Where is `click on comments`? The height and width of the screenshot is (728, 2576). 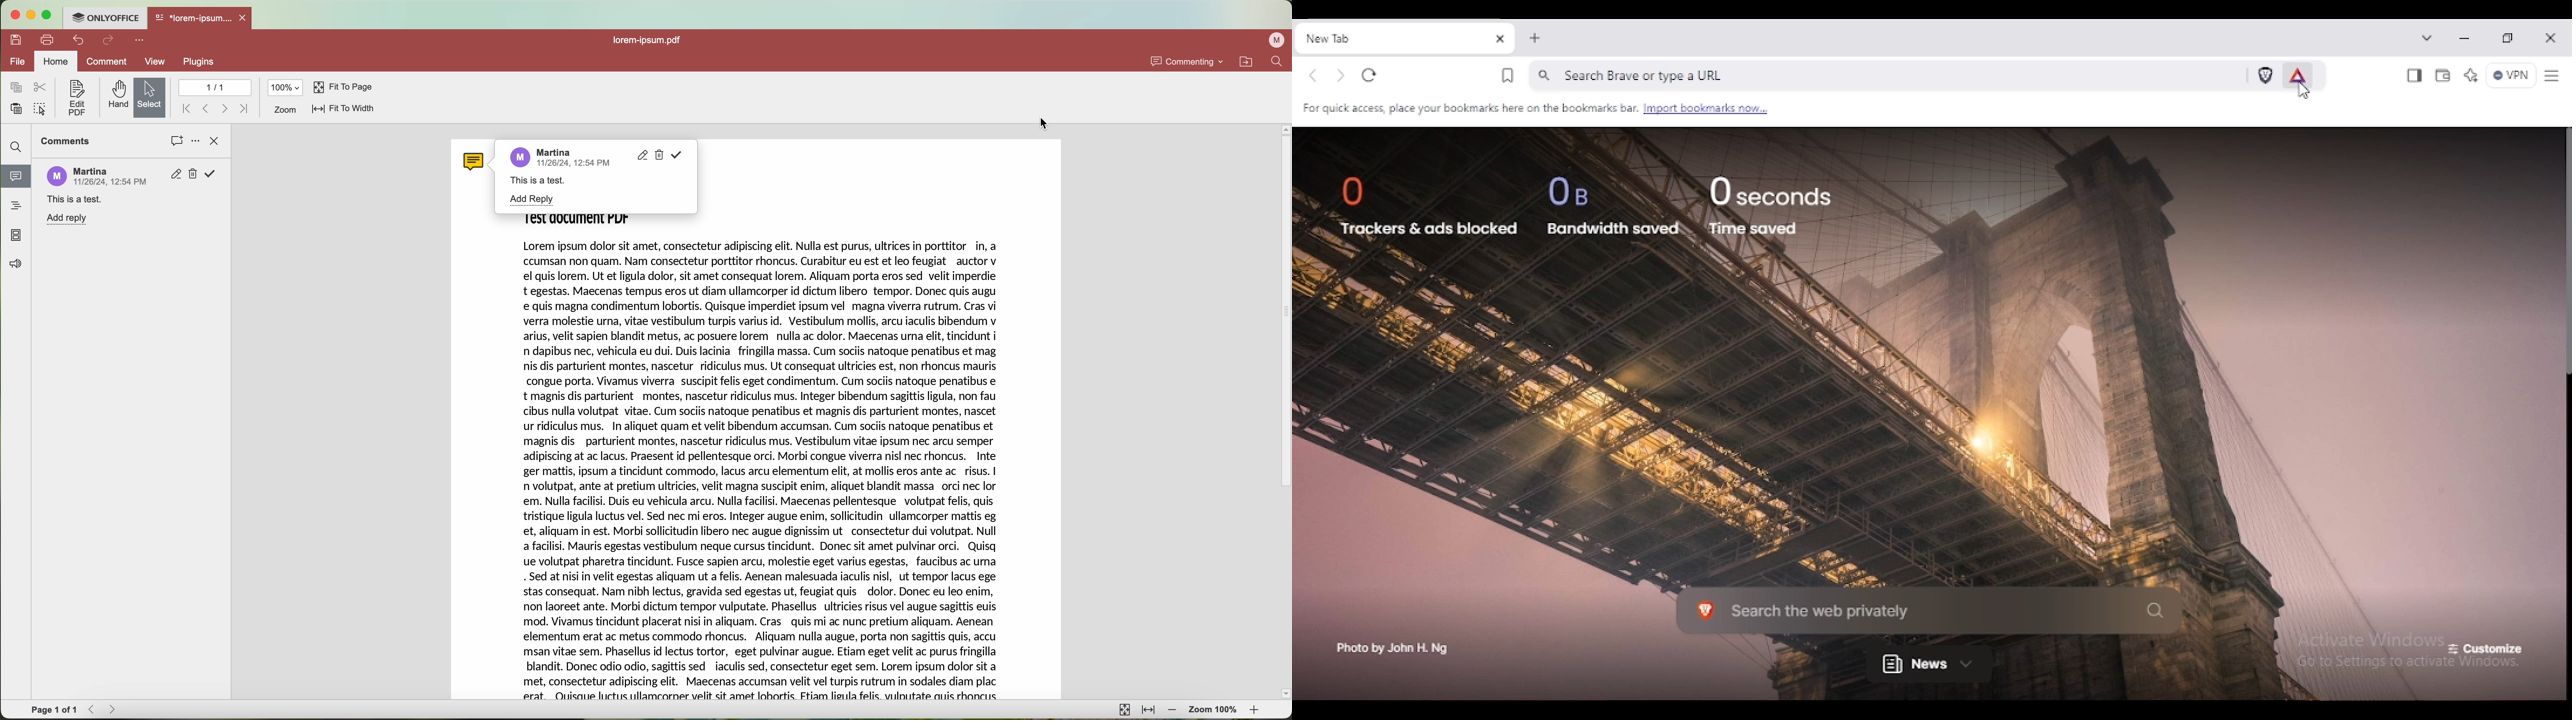
click on comments is located at coordinates (177, 142).